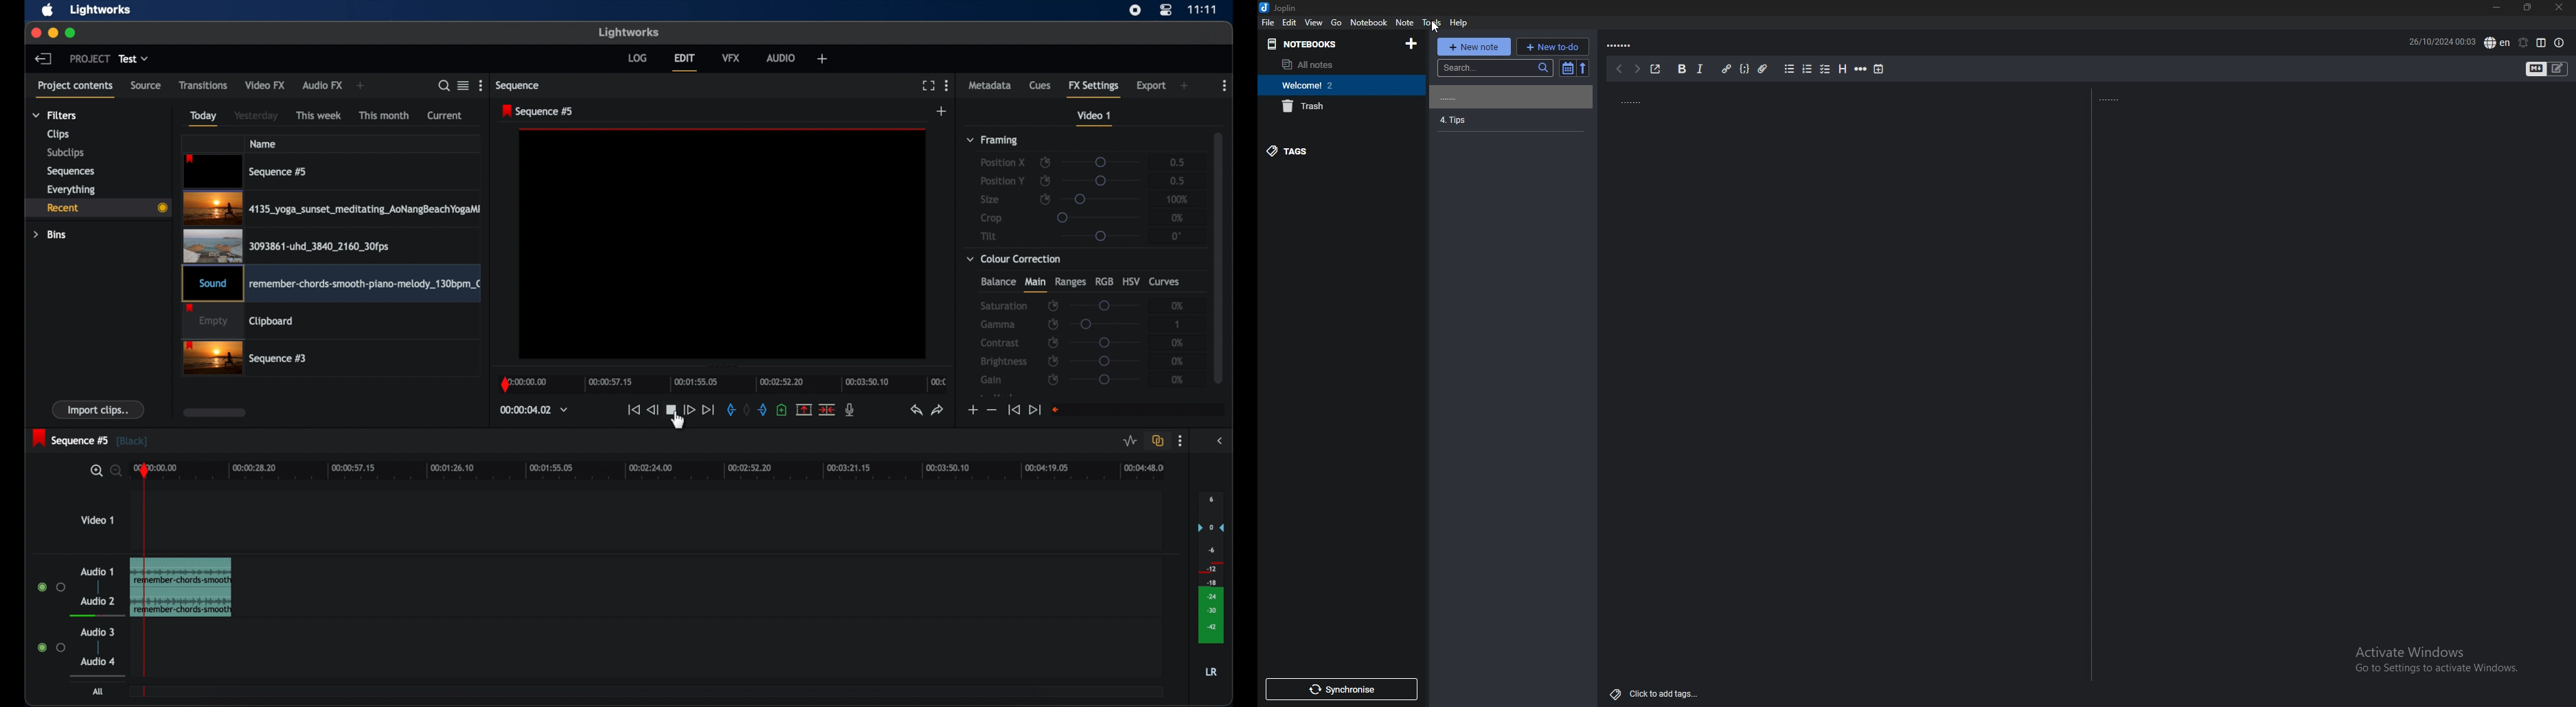  I want to click on slider, so click(1104, 380).